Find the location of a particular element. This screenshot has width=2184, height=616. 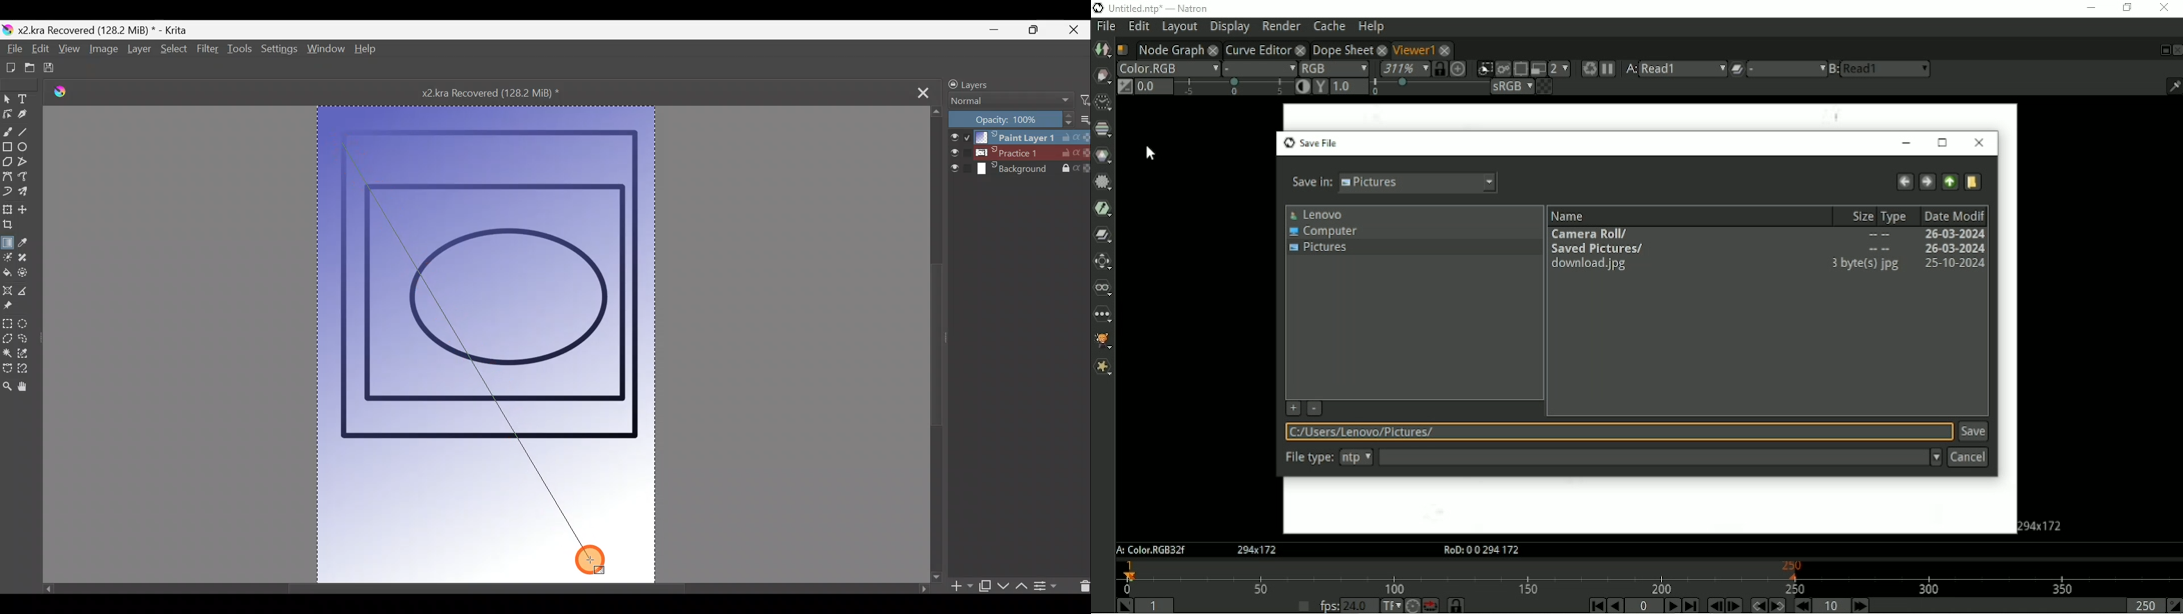

Move layer/mask down is located at coordinates (1002, 586).